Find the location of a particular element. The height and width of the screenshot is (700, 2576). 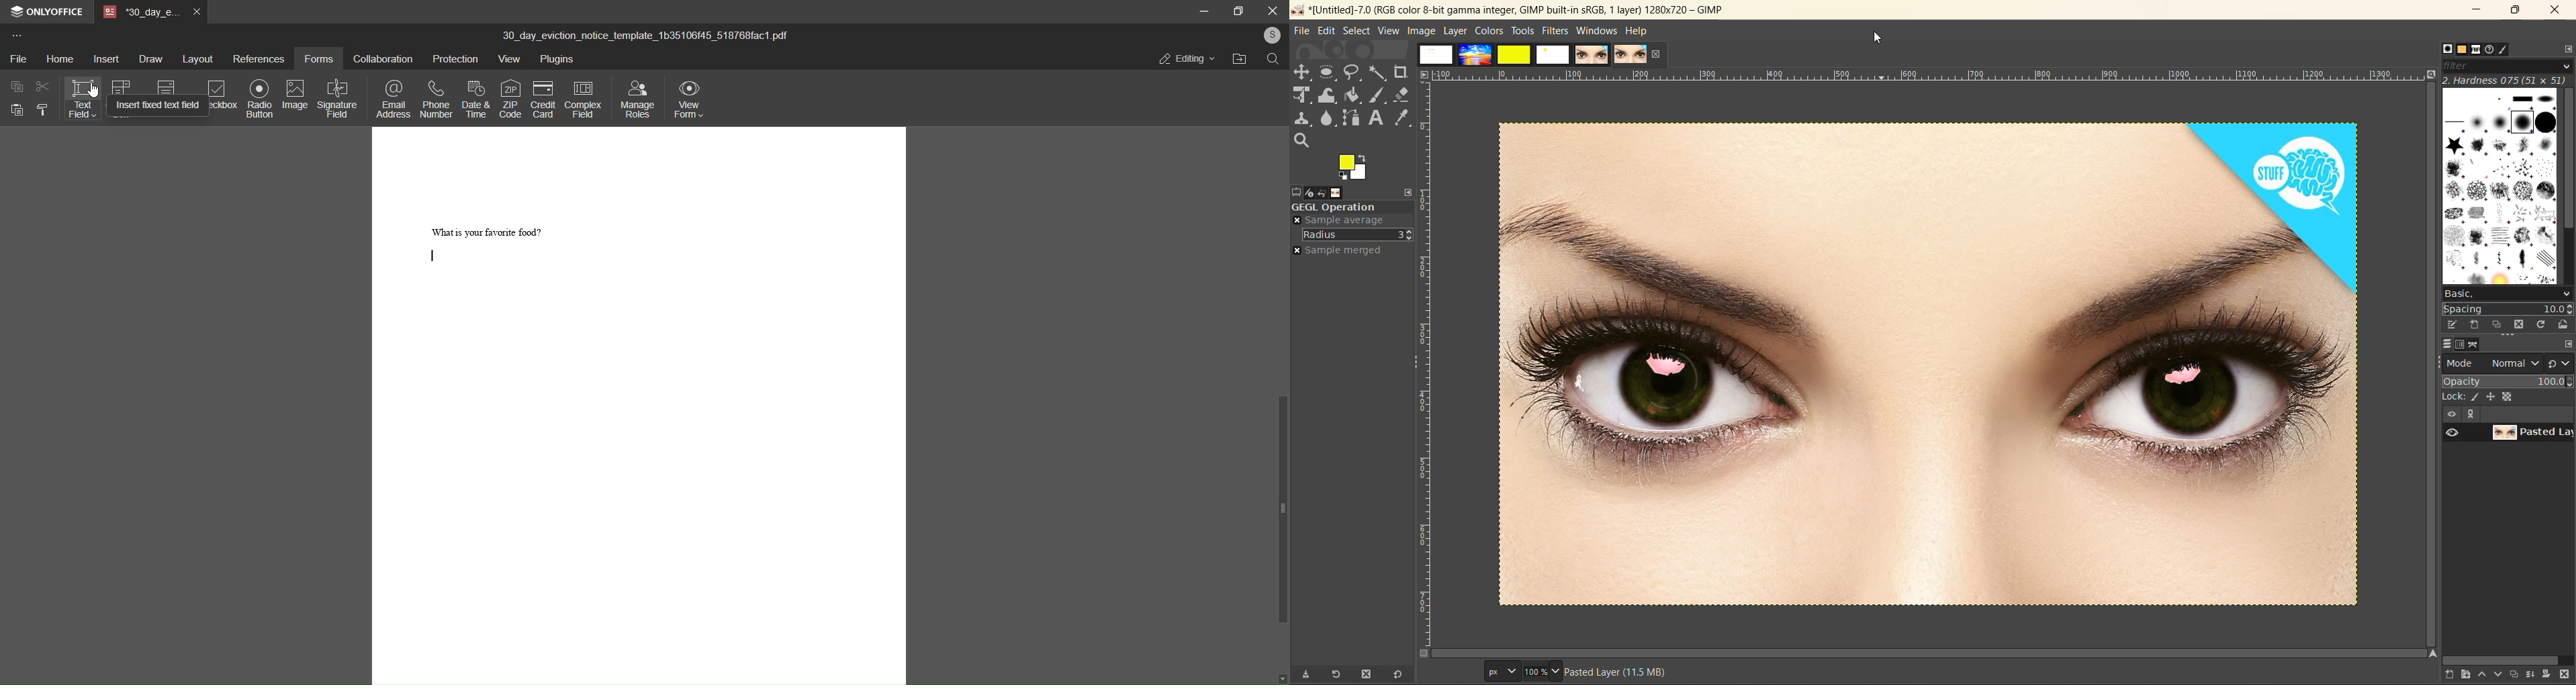

phone number is located at coordinates (436, 99).